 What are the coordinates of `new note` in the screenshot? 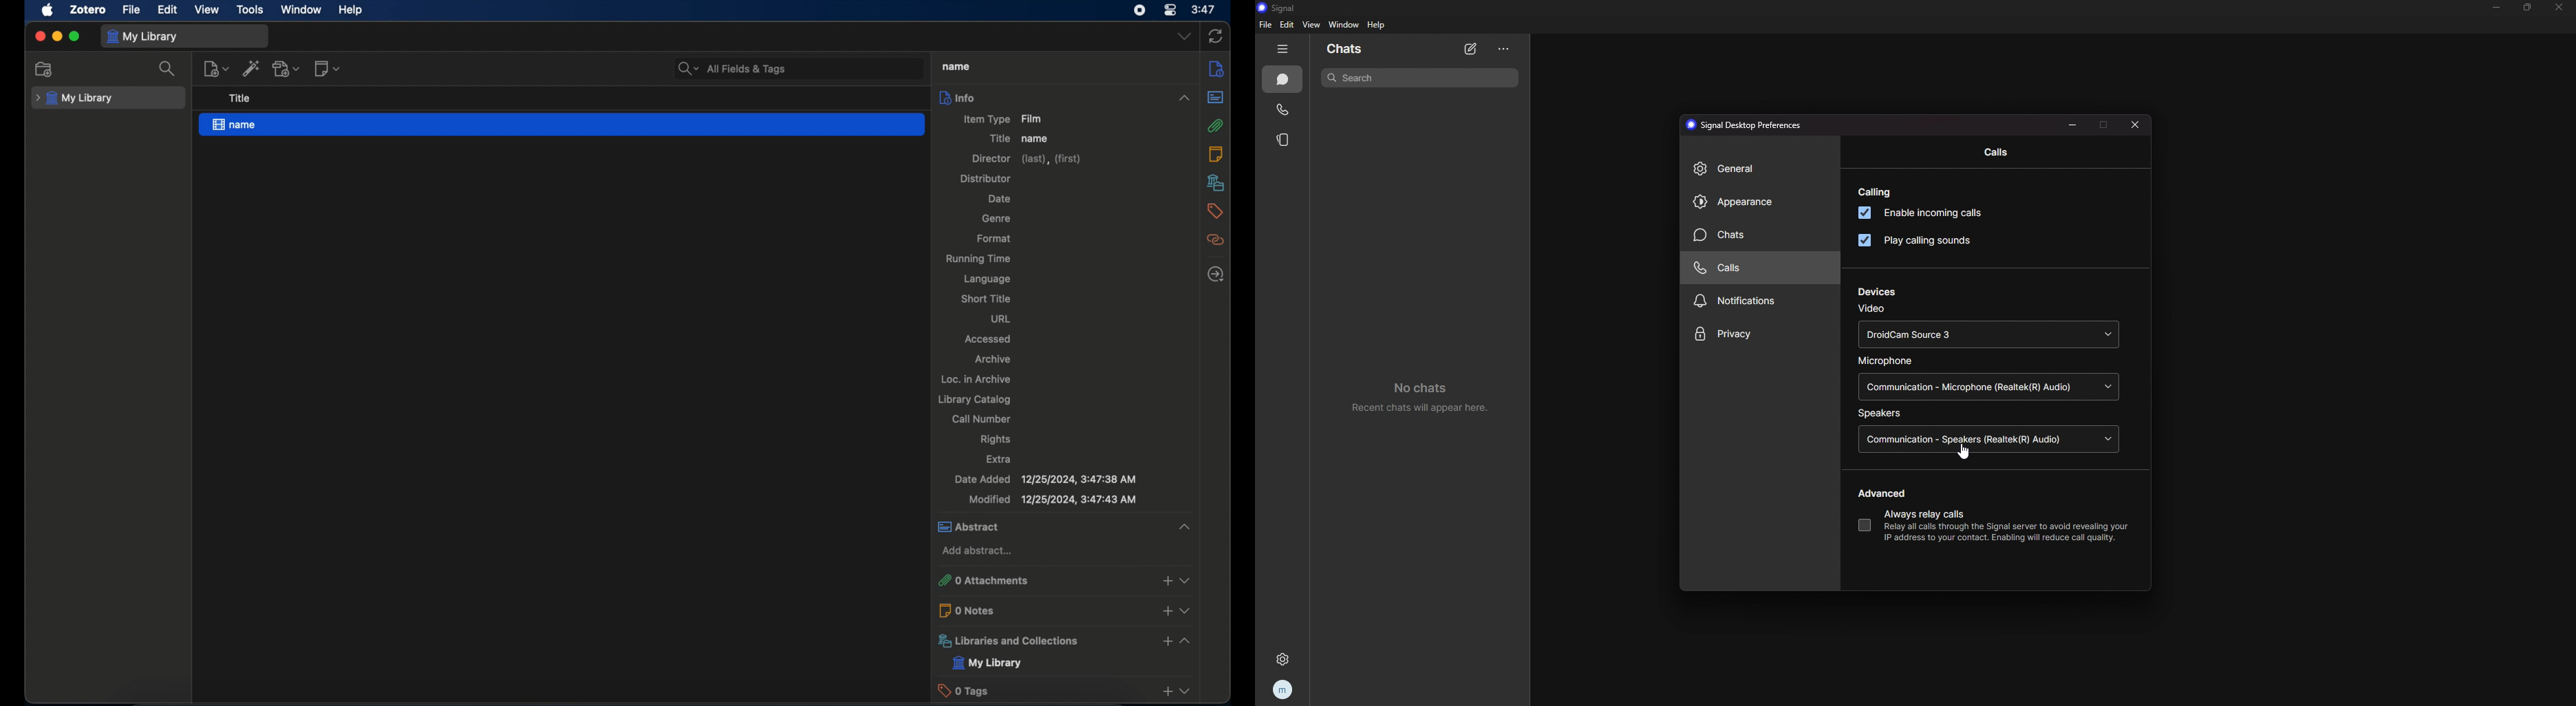 It's located at (329, 69).